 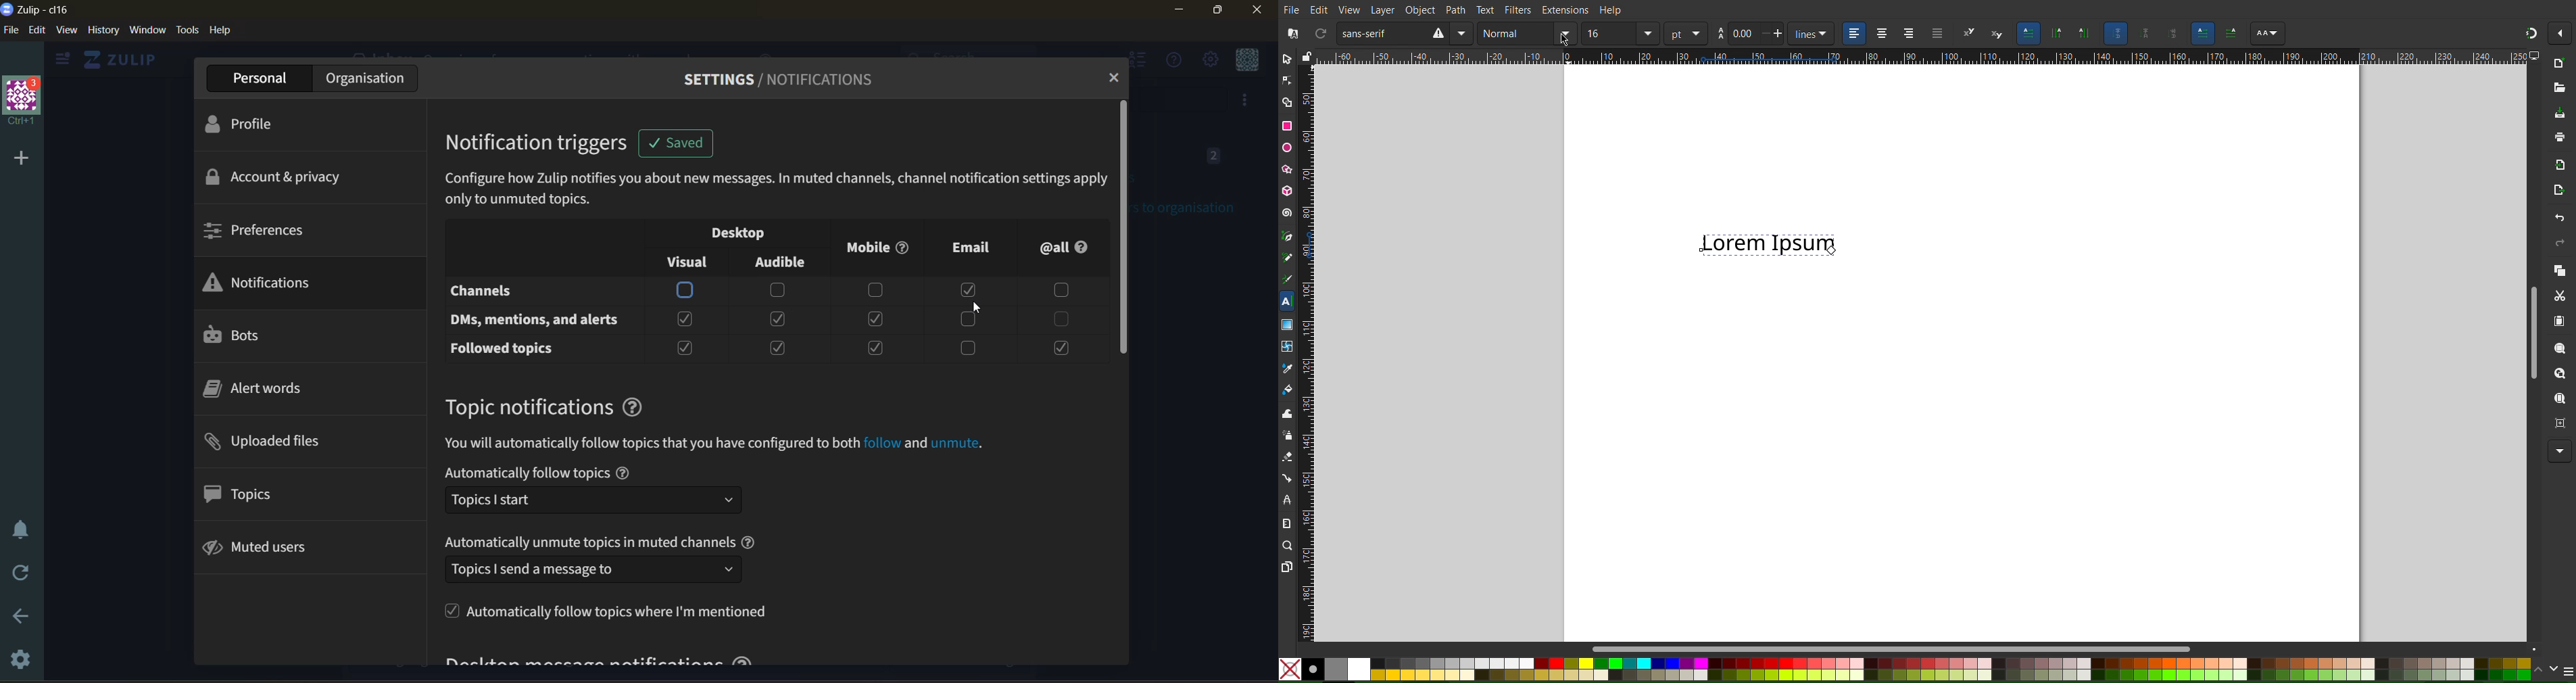 What do you see at coordinates (1246, 101) in the screenshot?
I see `invite users to organisation` at bounding box center [1246, 101].